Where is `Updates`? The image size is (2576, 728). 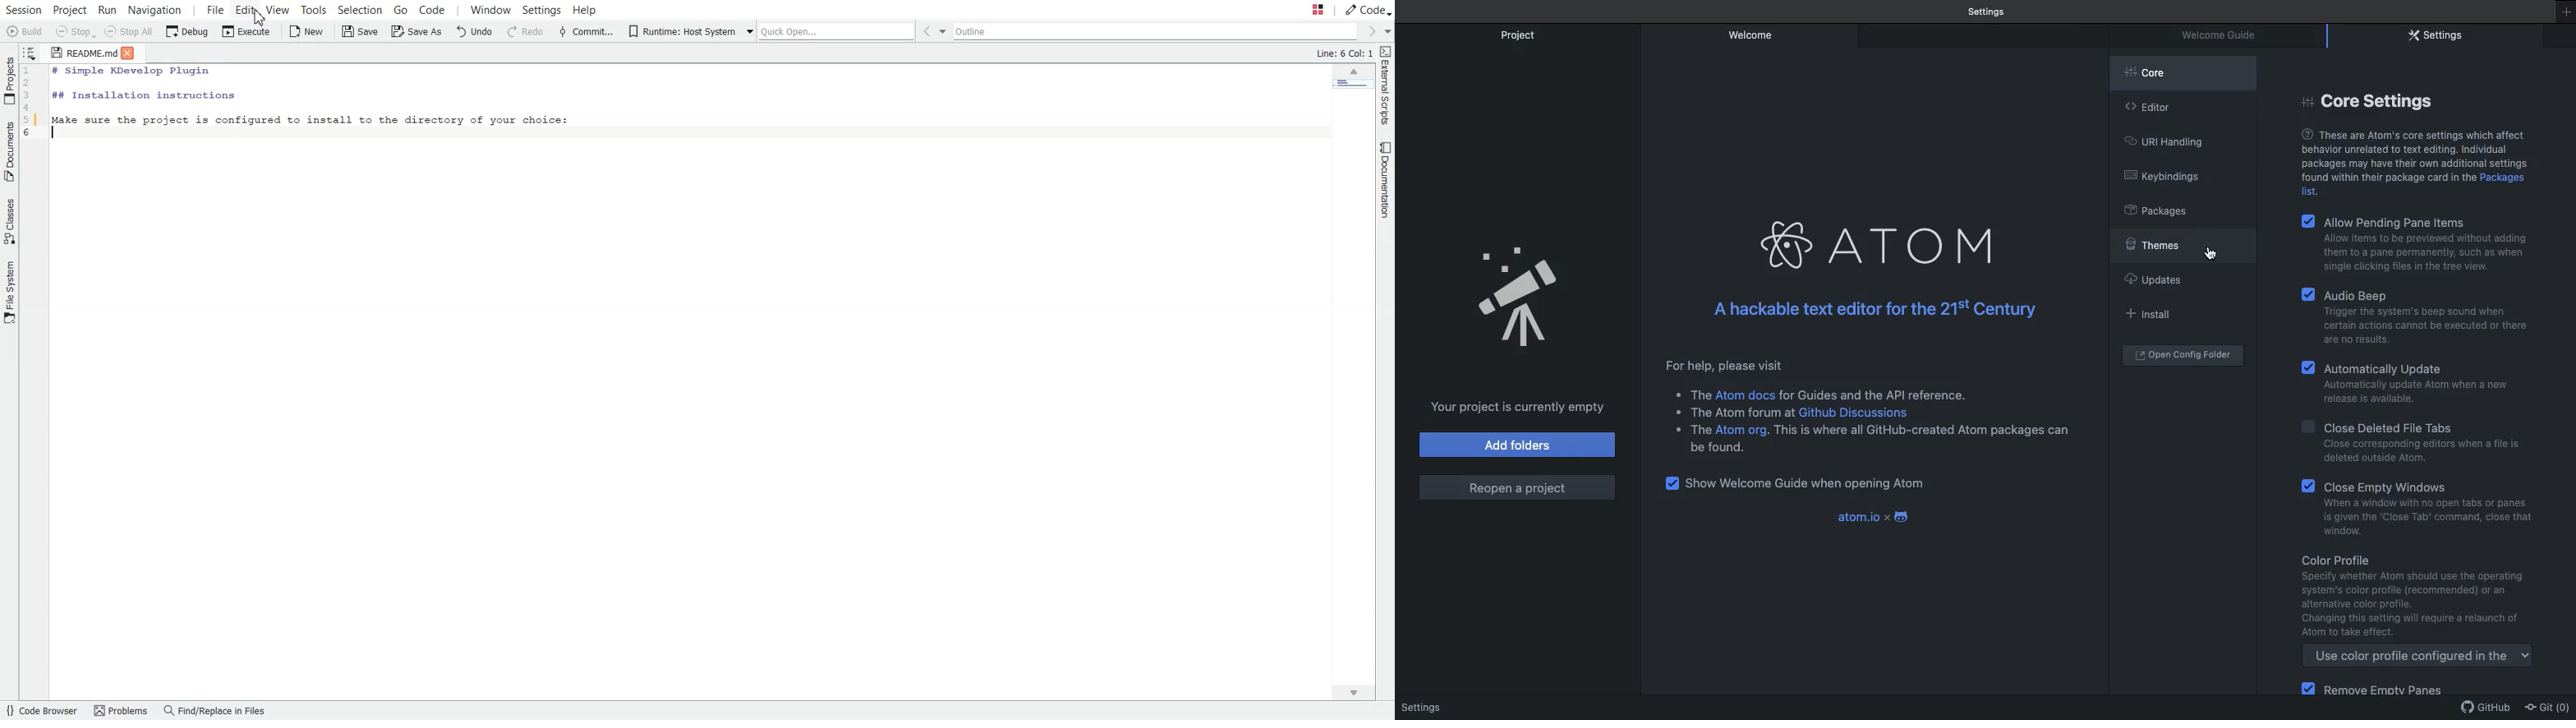 Updates is located at coordinates (2157, 279).